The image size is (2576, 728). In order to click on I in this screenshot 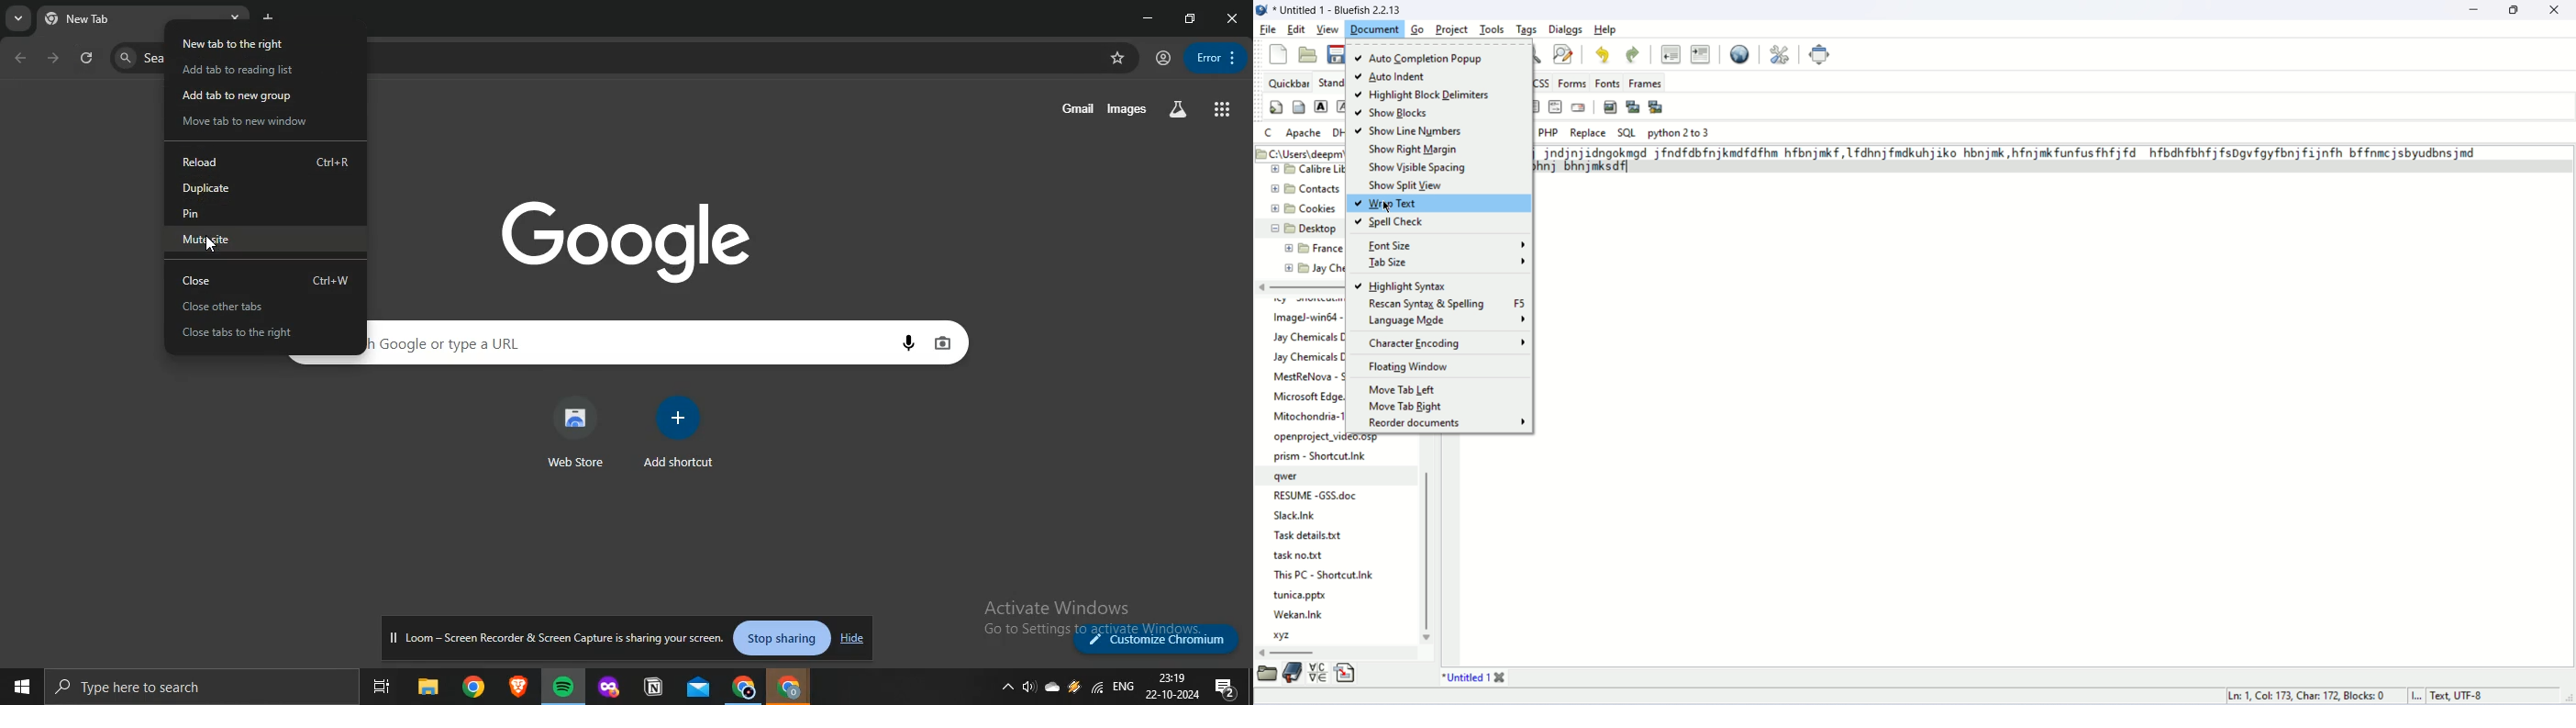, I will do `click(2419, 695)`.